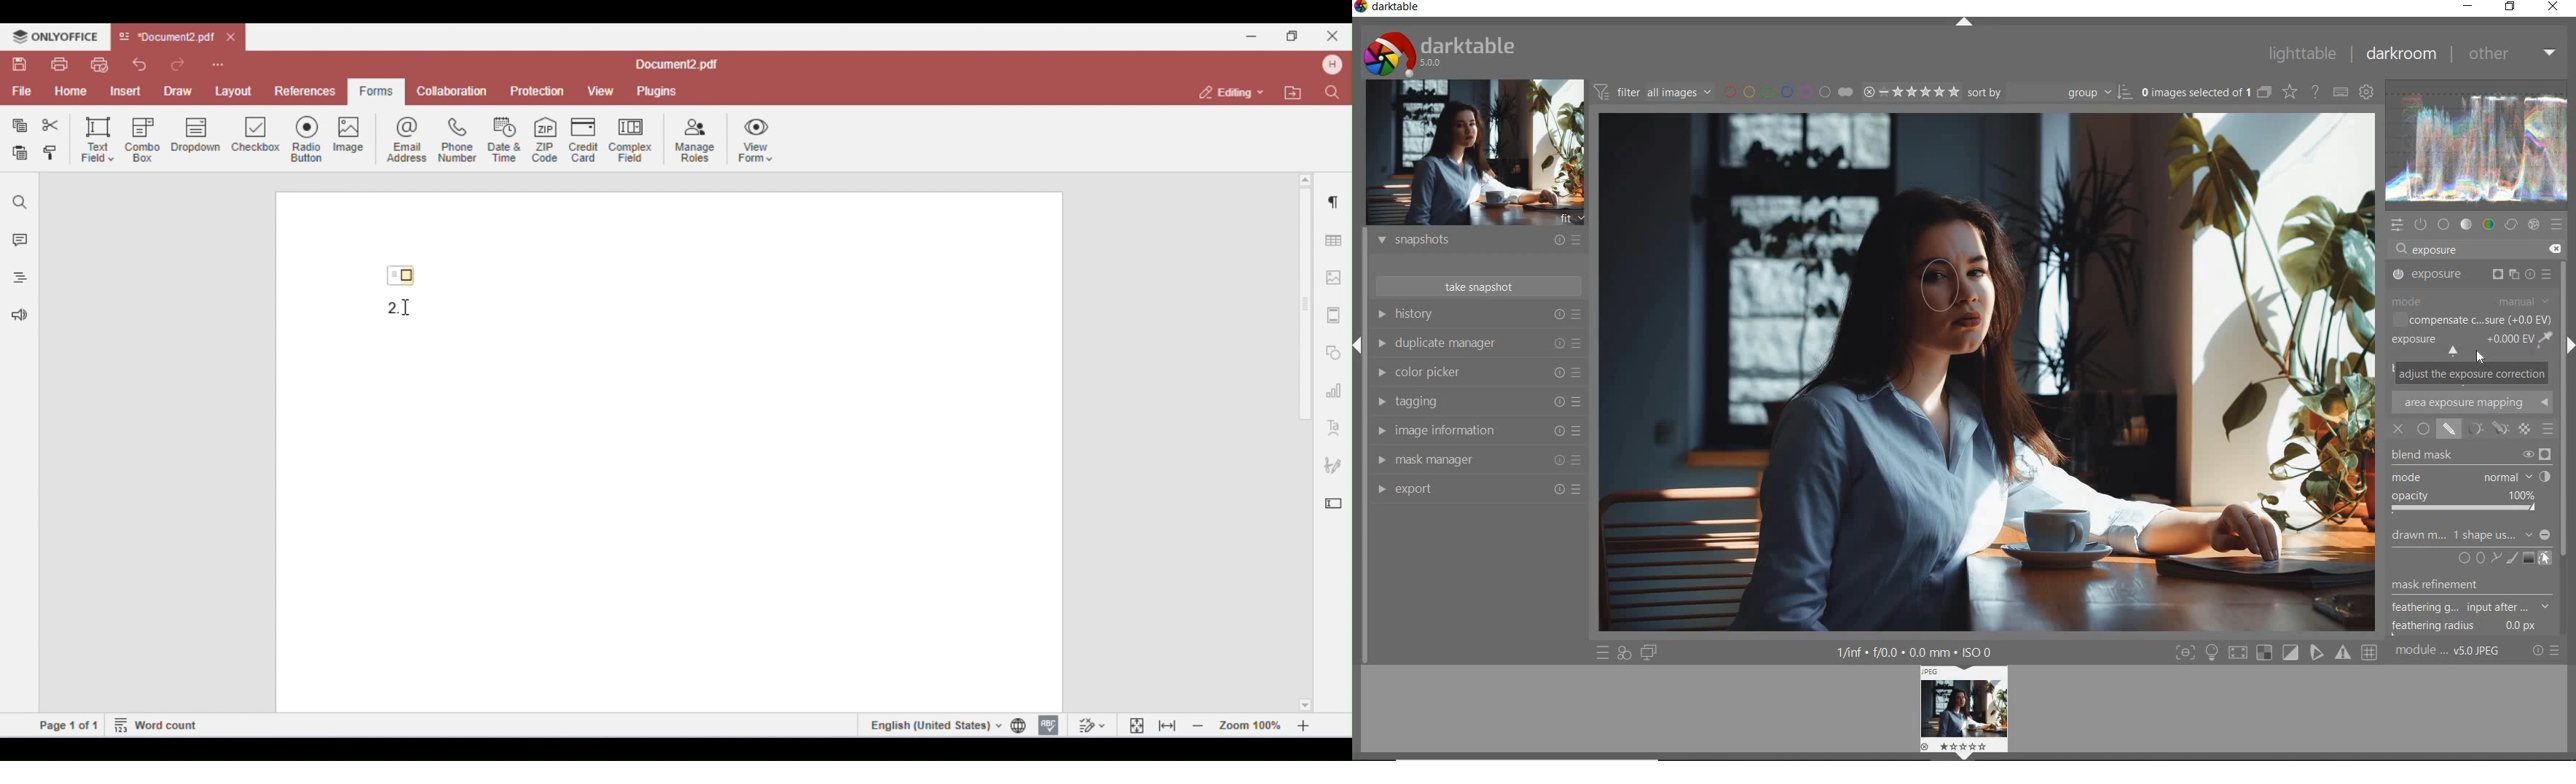 This screenshot has width=2576, height=784. I want to click on feathering radius, so click(2464, 628).